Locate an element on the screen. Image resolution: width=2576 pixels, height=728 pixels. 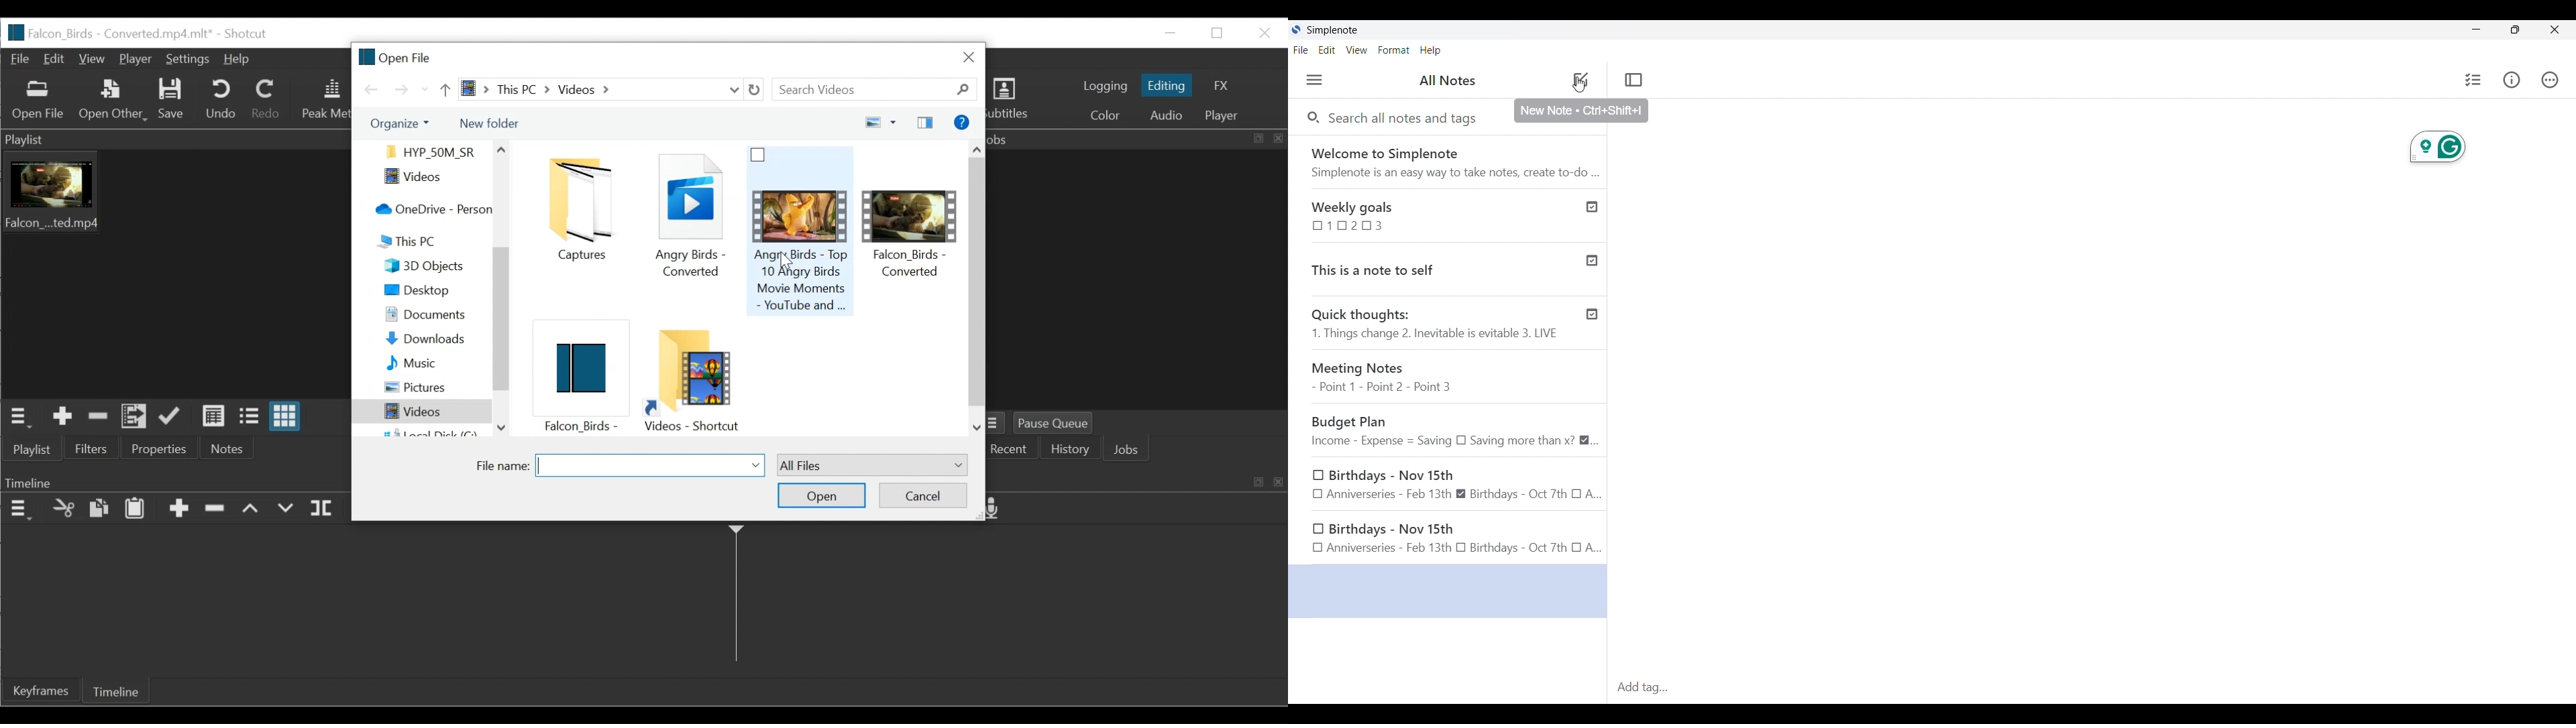
Desktop is located at coordinates (425, 292).